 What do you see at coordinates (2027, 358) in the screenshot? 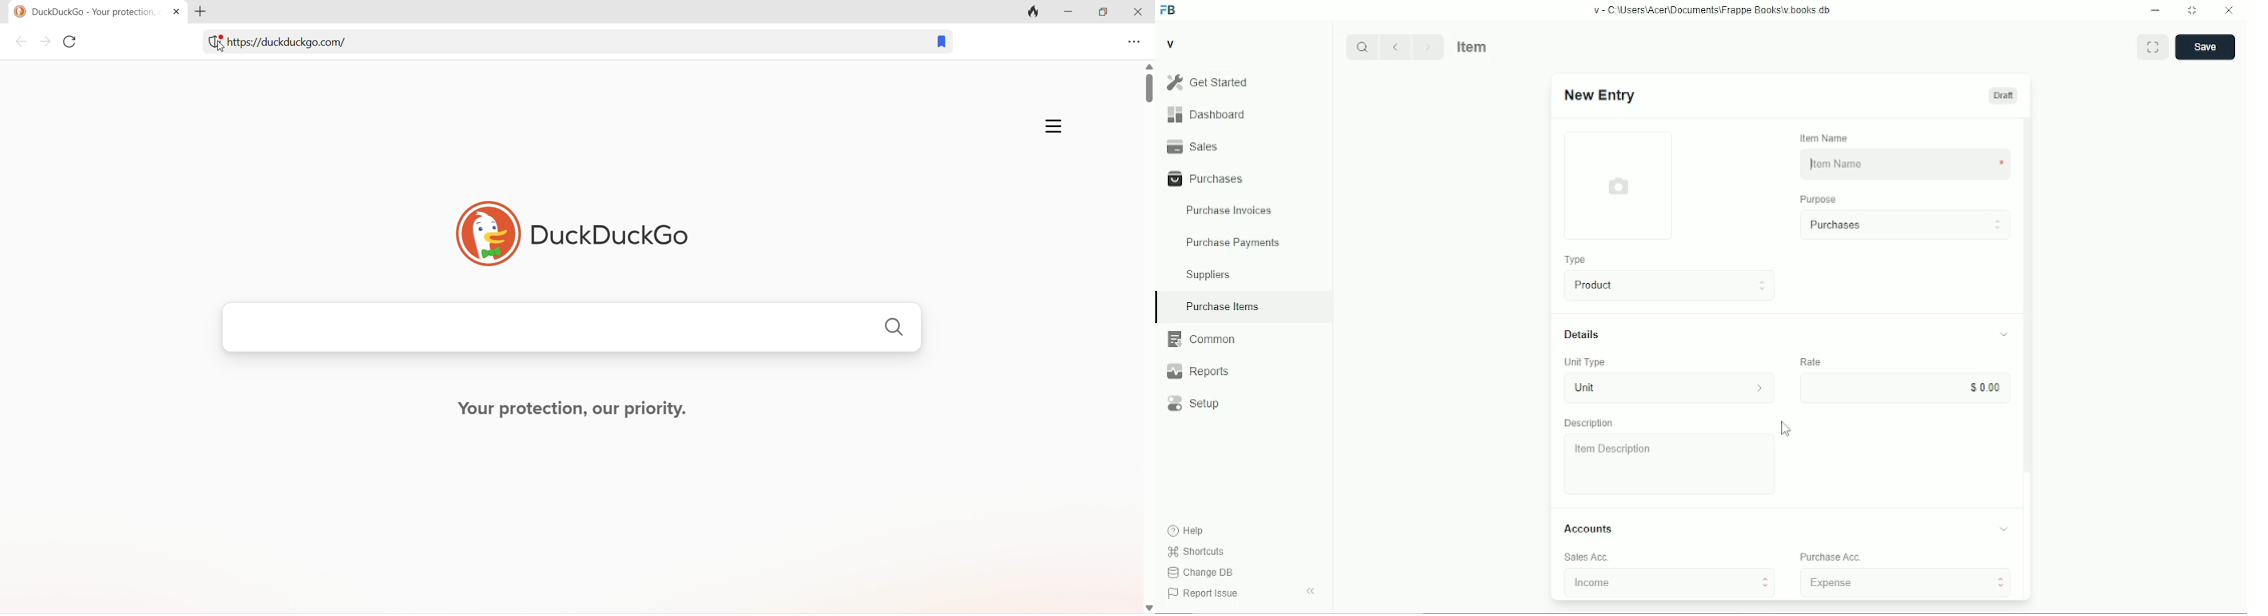
I see `scroll bar` at bounding box center [2027, 358].